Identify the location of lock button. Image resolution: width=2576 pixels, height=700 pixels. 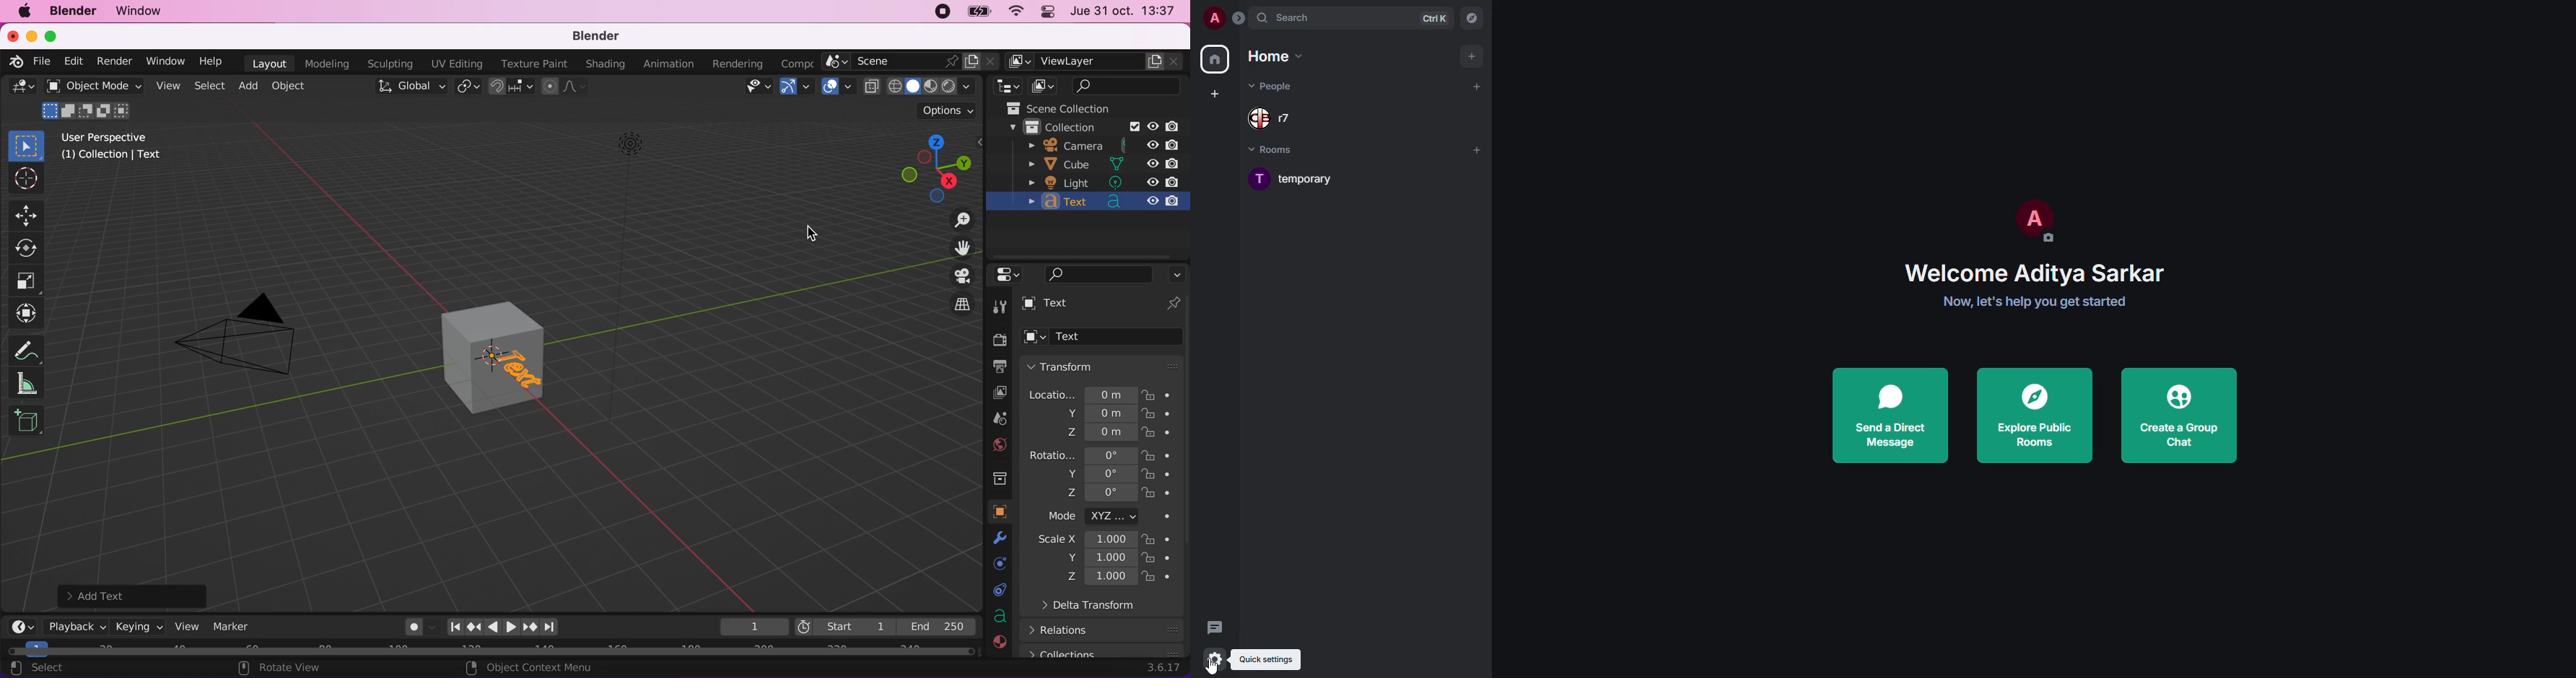
(1158, 475).